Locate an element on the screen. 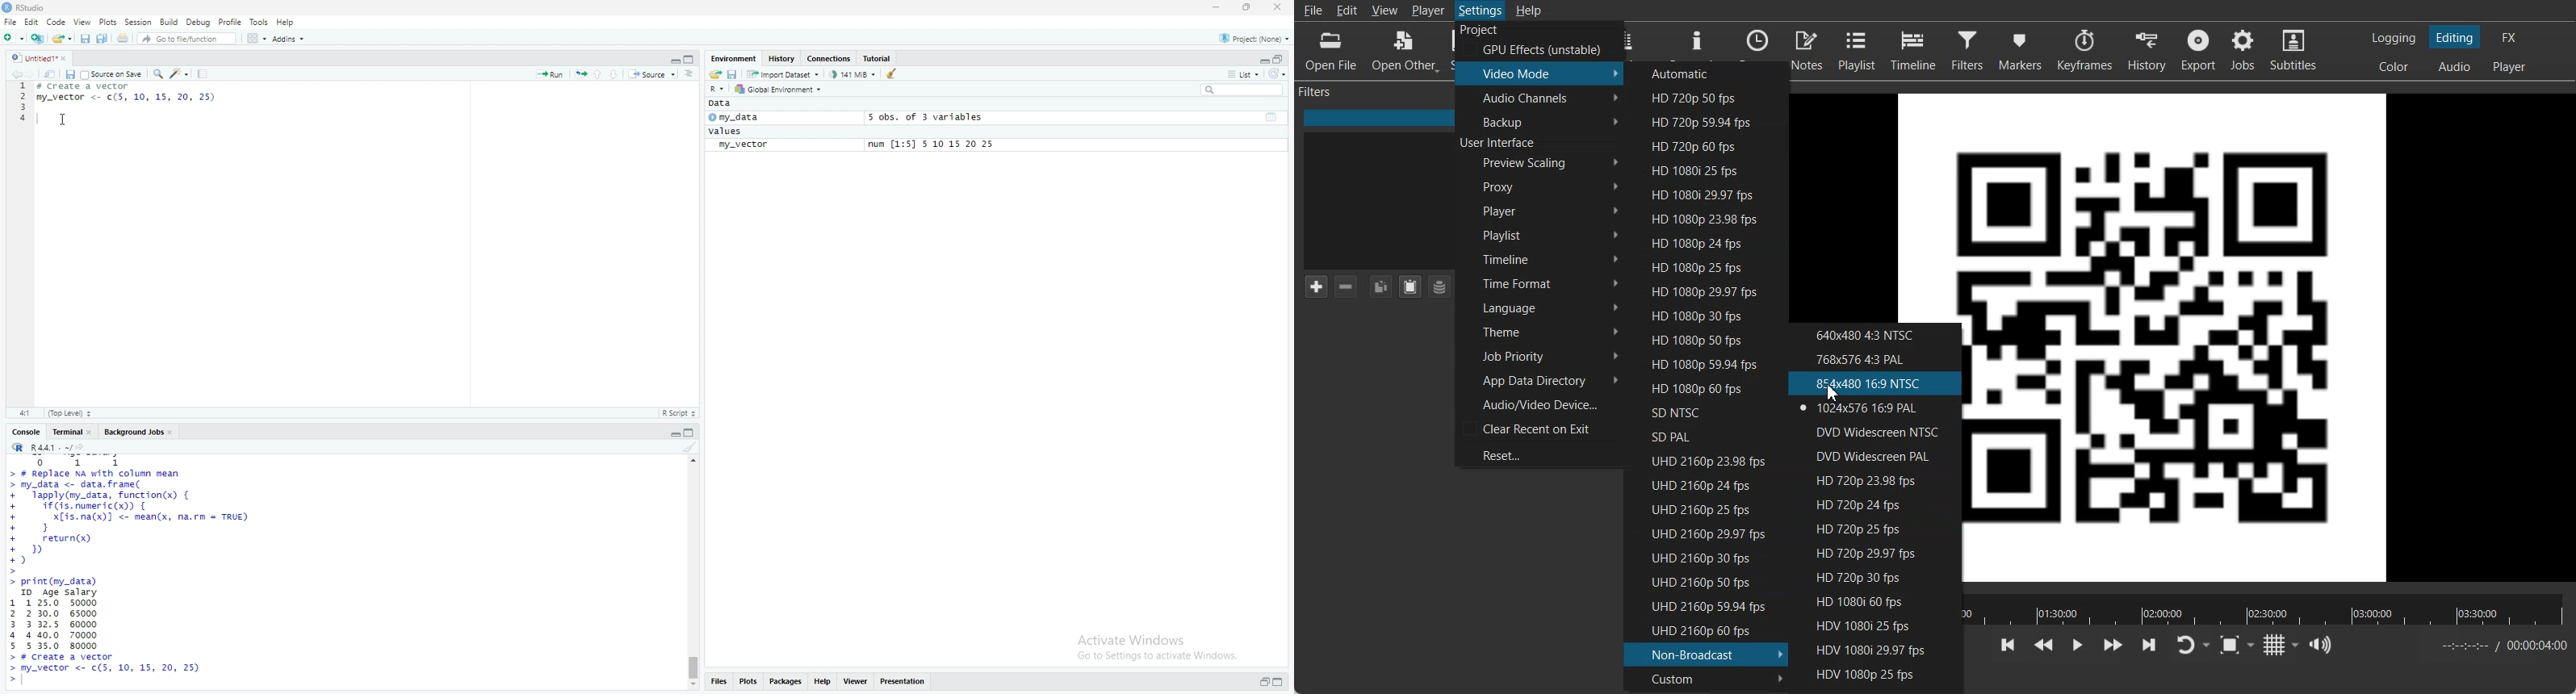 This screenshot has height=700, width=2576. Non-Broadcast is located at coordinates (1707, 654).